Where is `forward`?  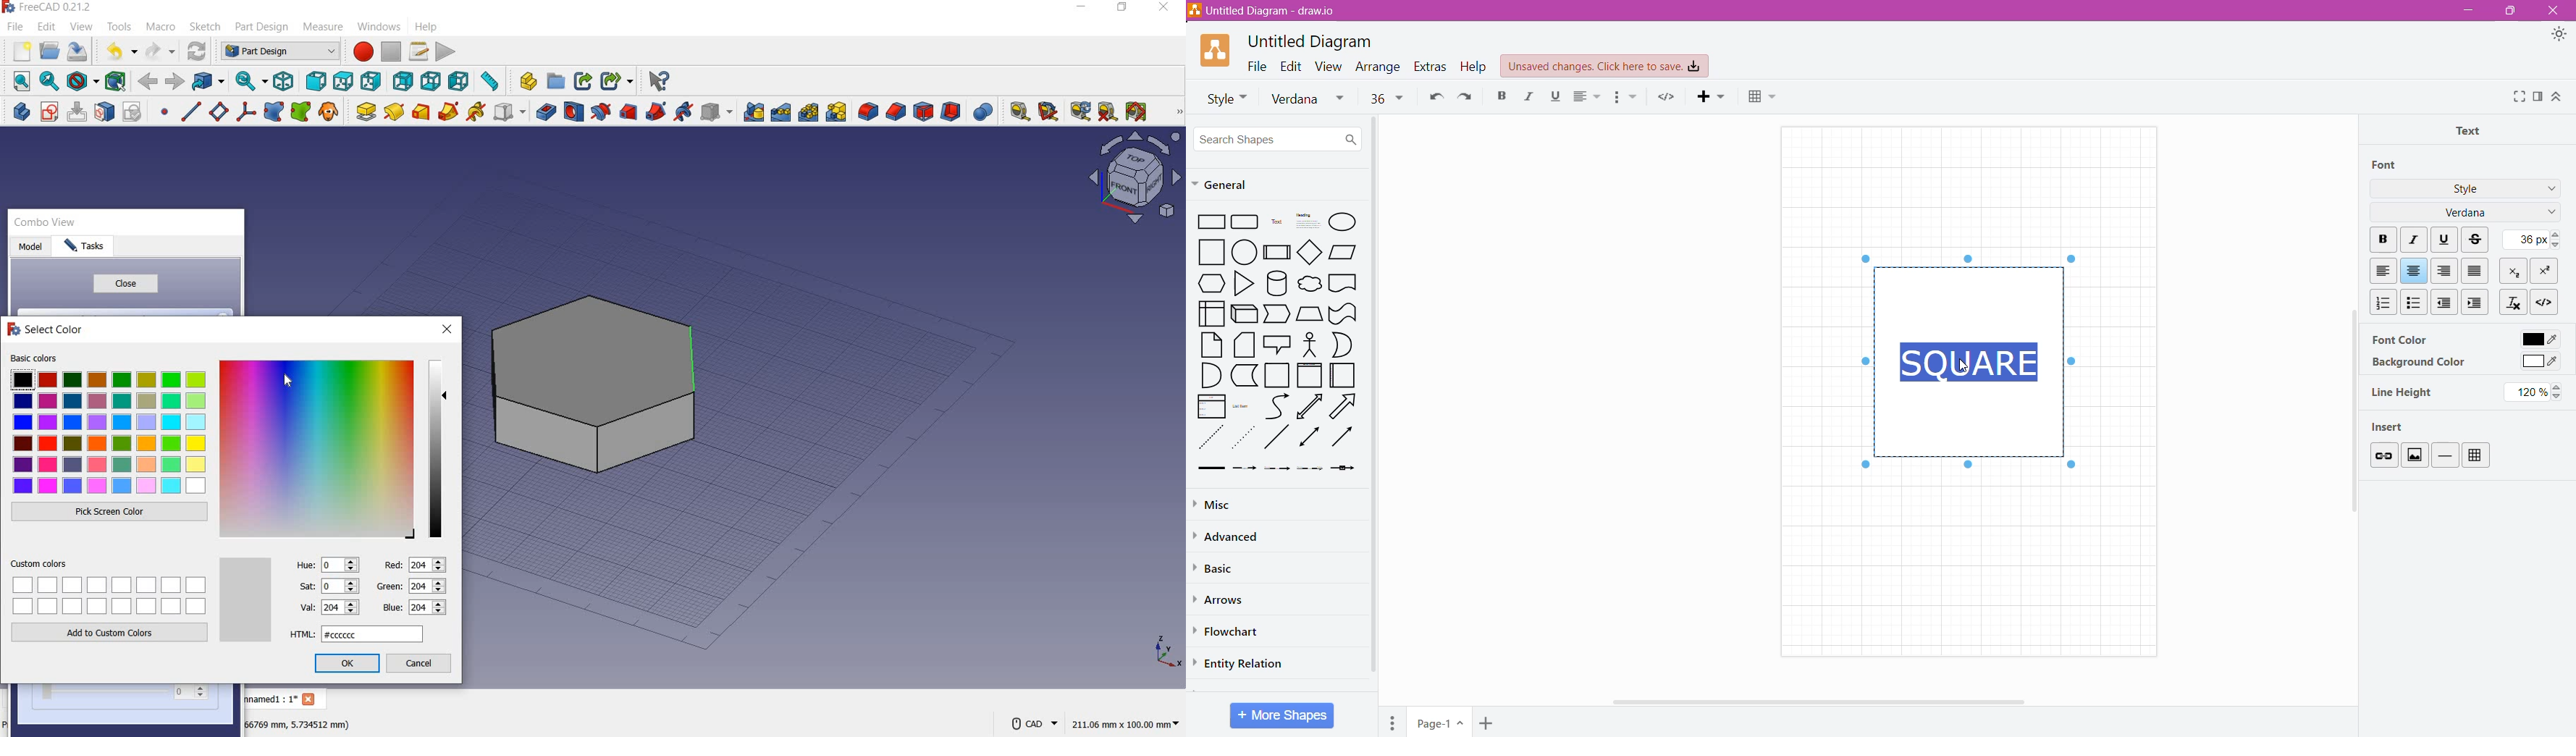 forward is located at coordinates (175, 82).